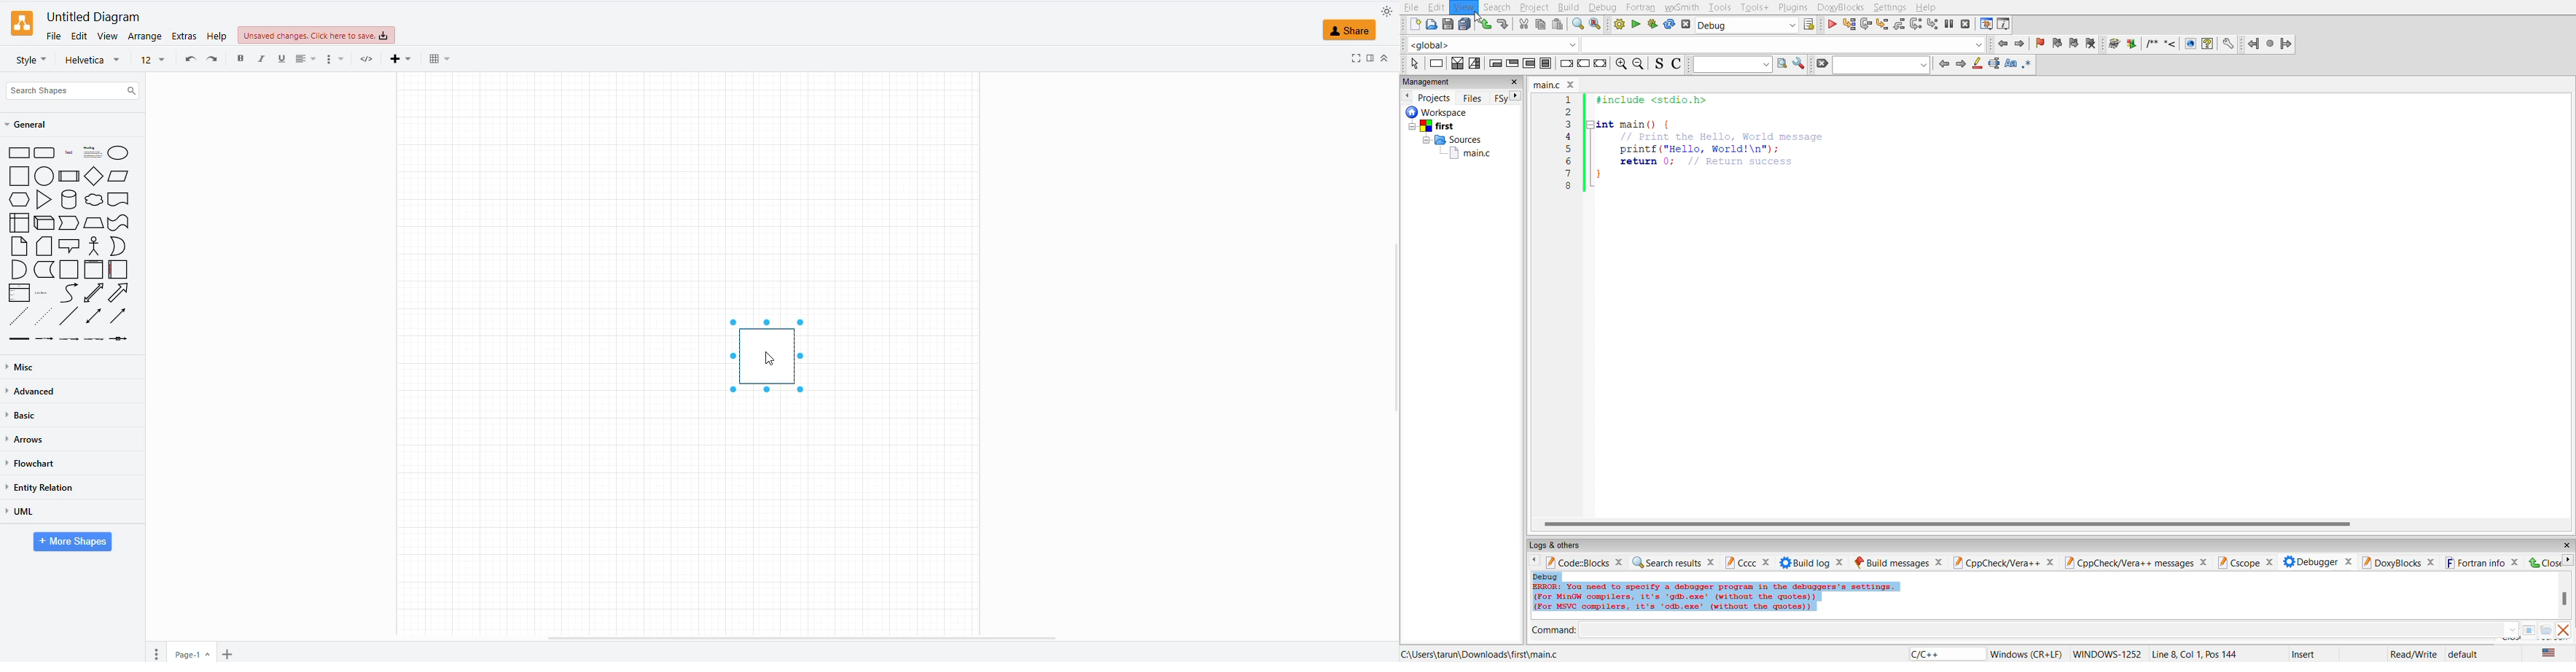 The width and height of the screenshot is (2576, 672). Describe the element at coordinates (771, 354) in the screenshot. I see `square` at that location.